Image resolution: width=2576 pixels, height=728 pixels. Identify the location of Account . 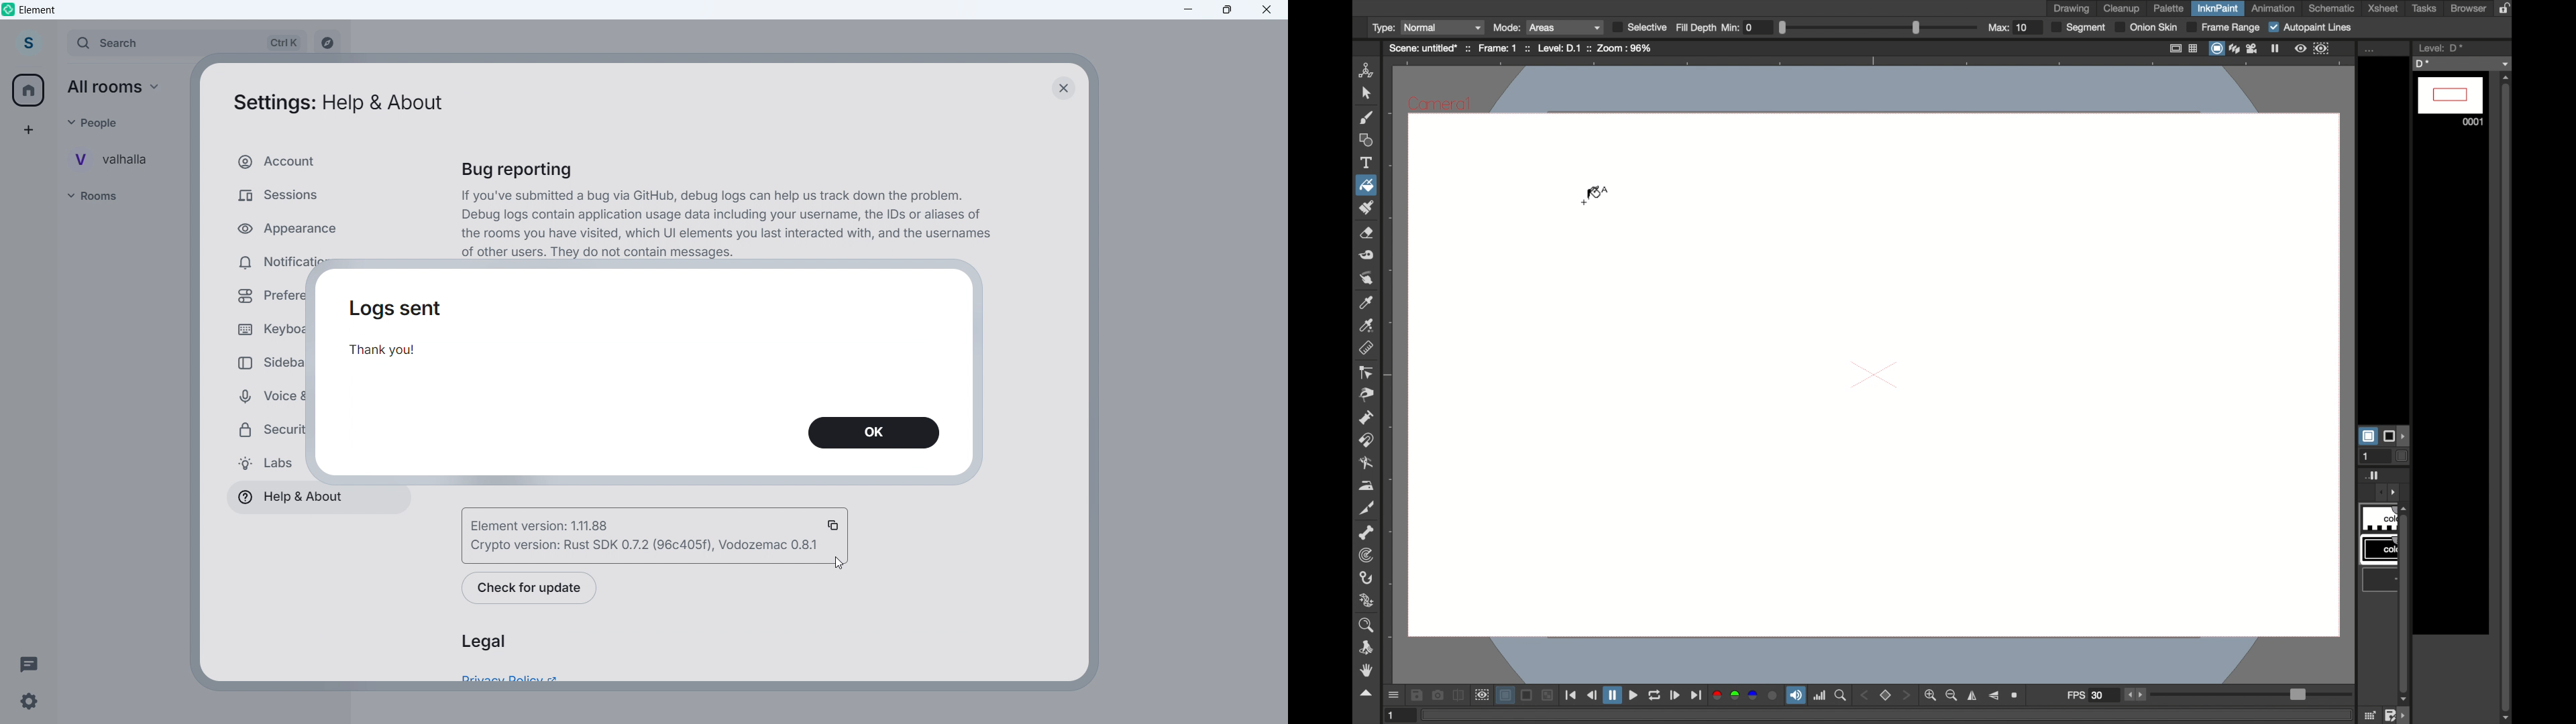
(310, 162).